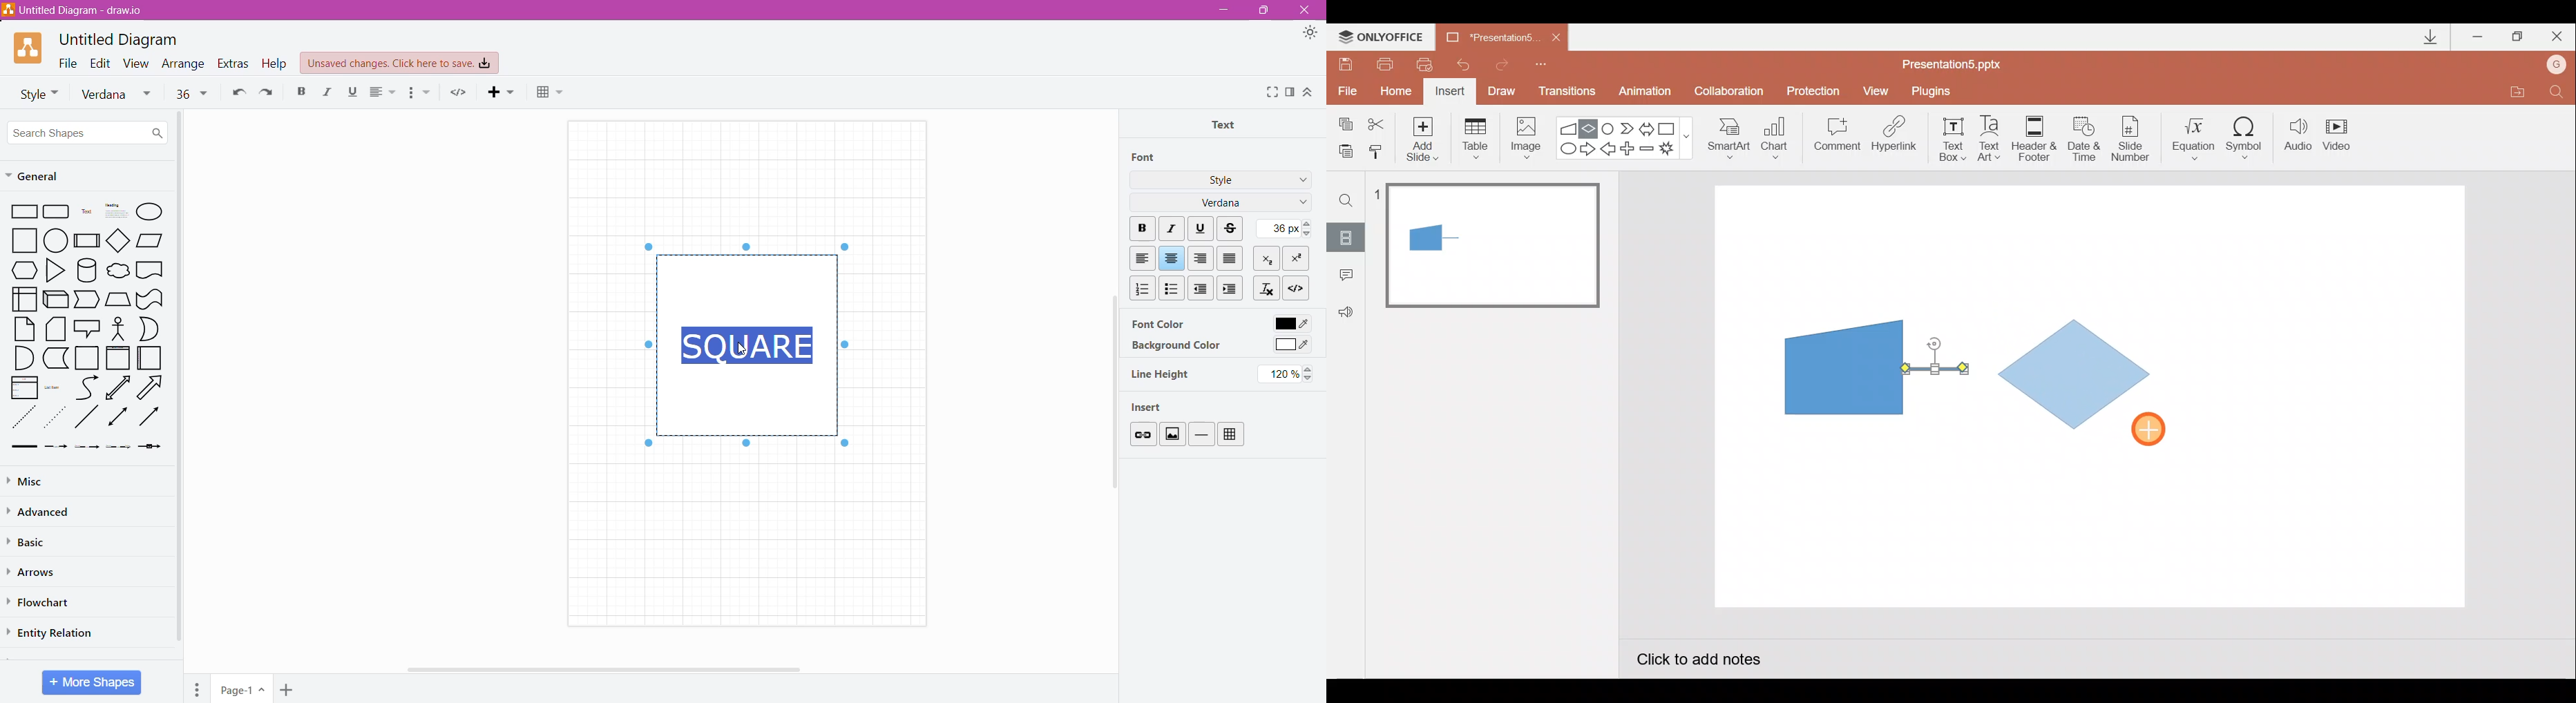 This screenshot has height=728, width=2576. What do you see at coordinates (1261, 11) in the screenshot?
I see `Restore Down` at bounding box center [1261, 11].